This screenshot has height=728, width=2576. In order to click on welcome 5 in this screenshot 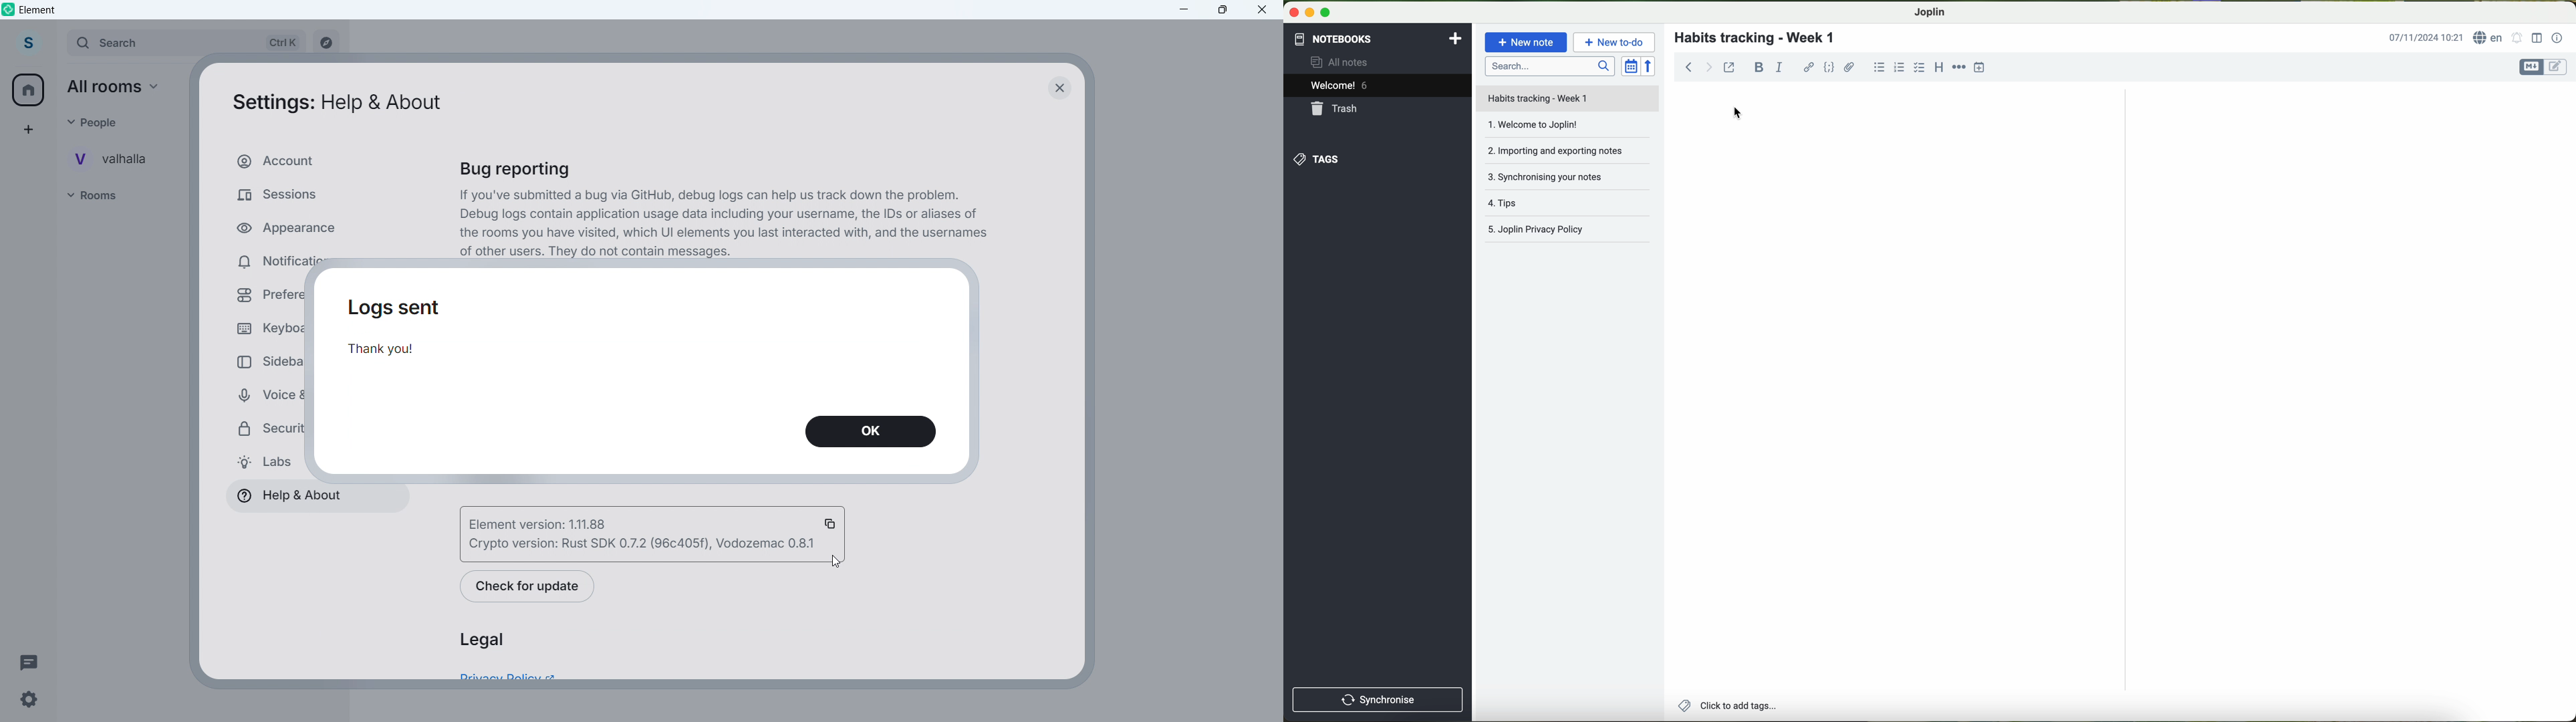, I will do `click(1340, 85)`.